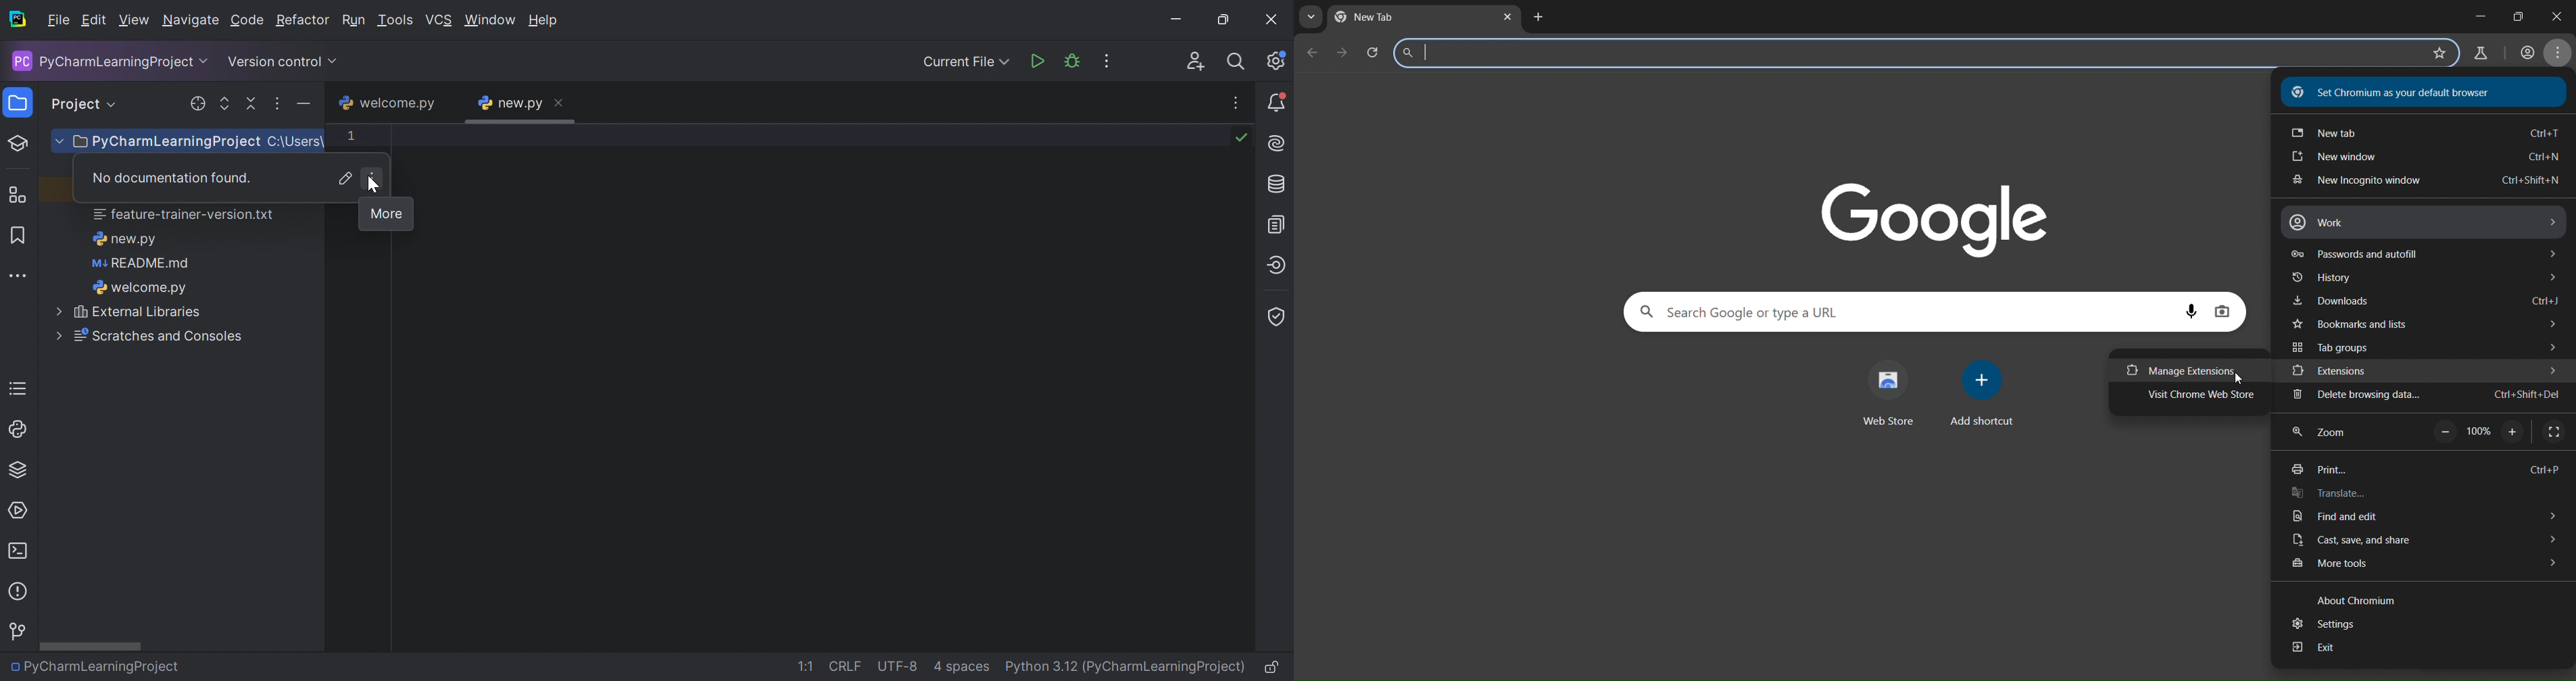 The height and width of the screenshot is (700, 2576). Describe the element at coordinates (135, 20) in the screenshot. I see `View` at that location.